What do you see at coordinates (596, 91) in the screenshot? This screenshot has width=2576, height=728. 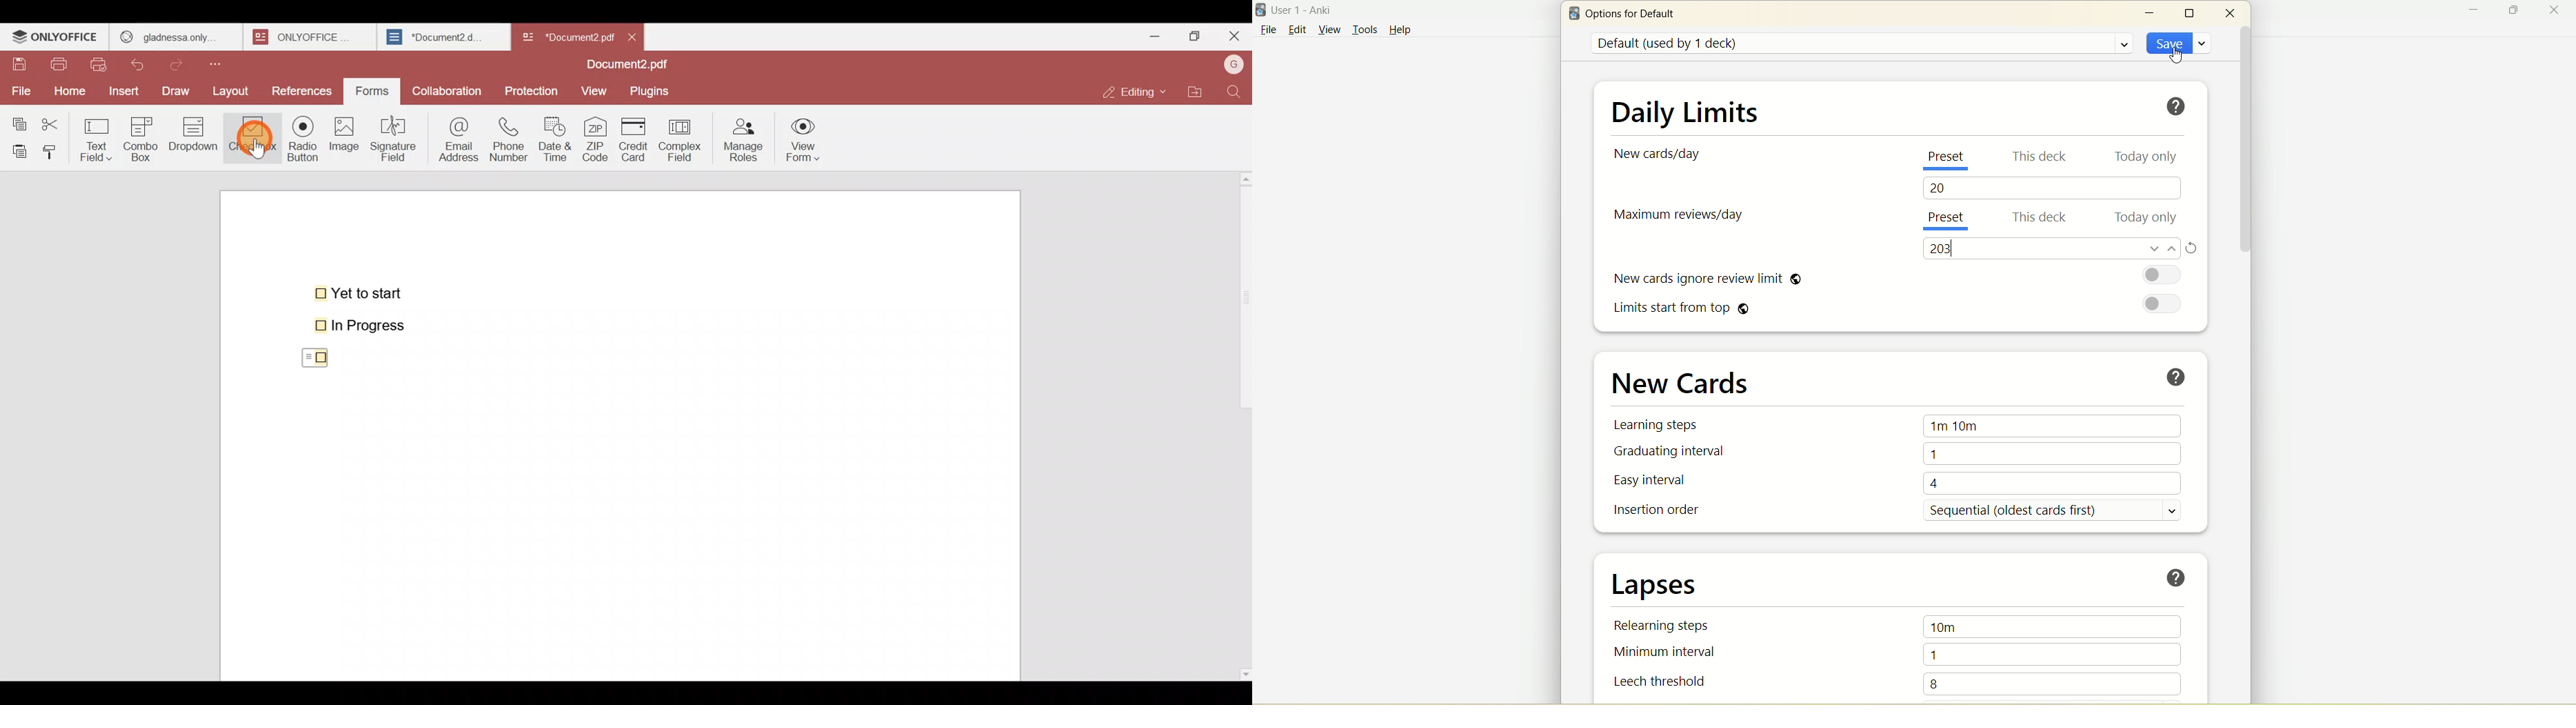 I see `View` at bounding box center [596, 91].